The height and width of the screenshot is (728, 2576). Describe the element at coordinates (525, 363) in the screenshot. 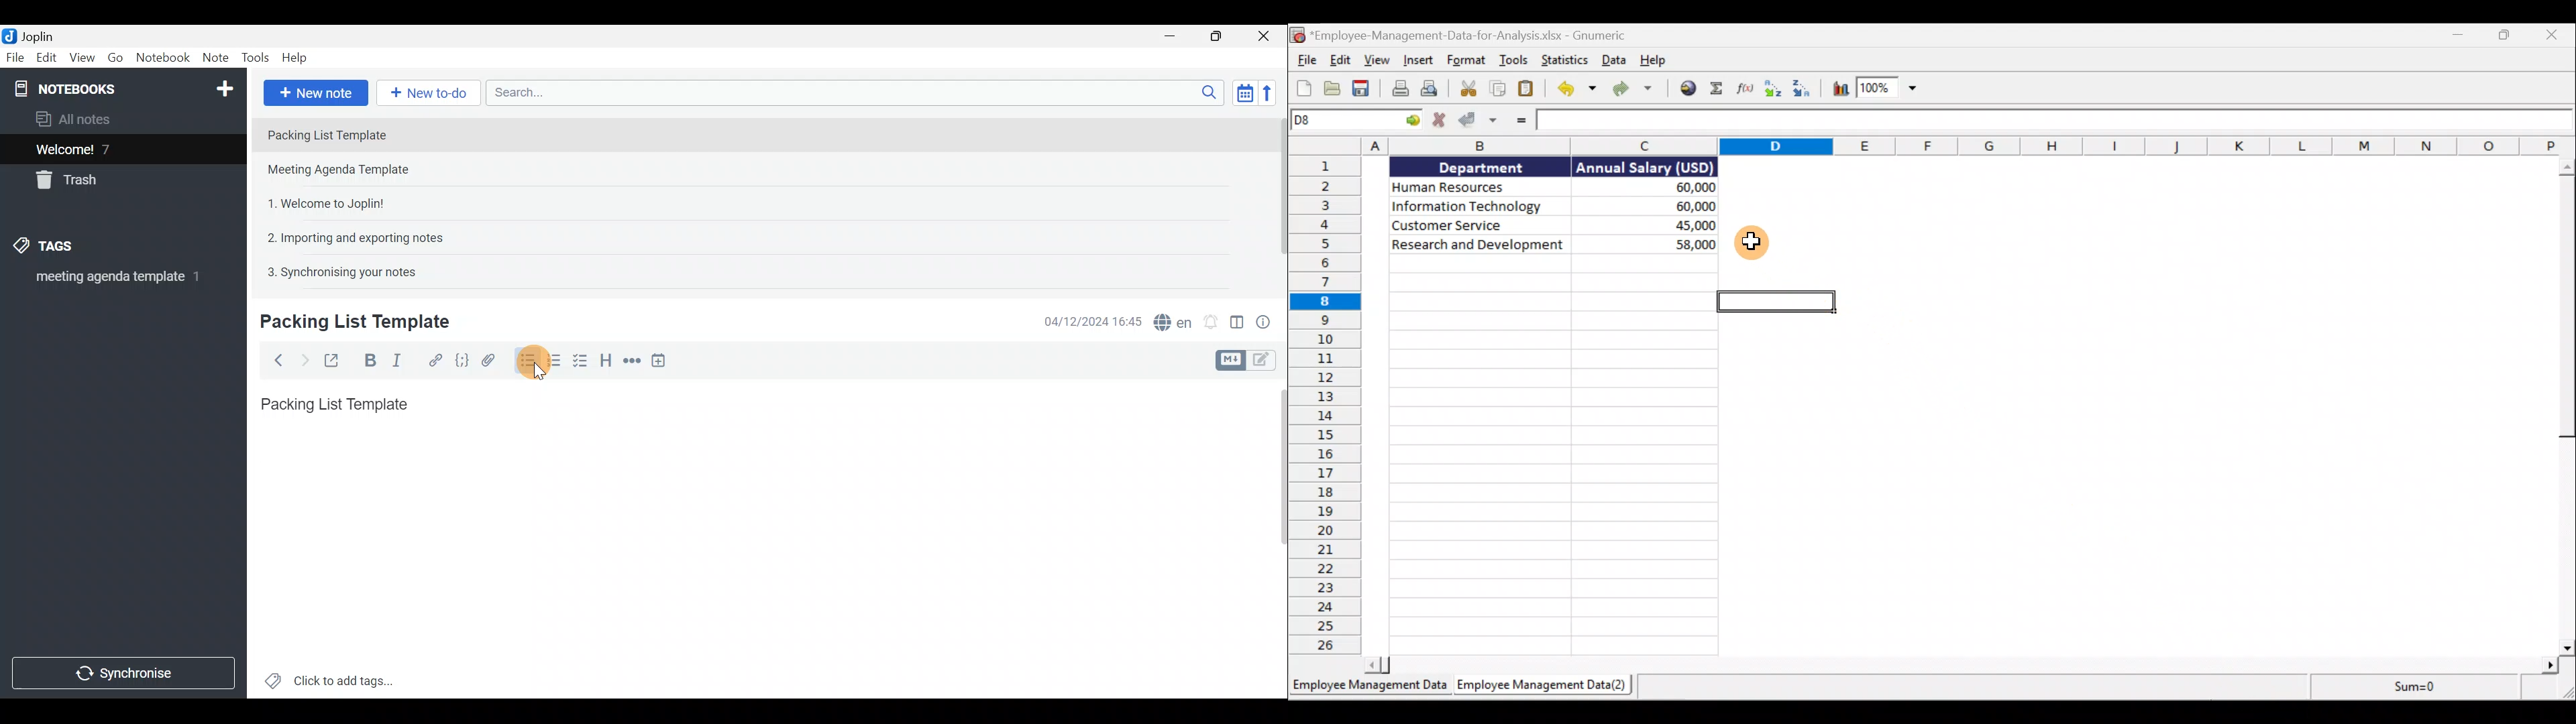

I see `Bulleted list` at that location.